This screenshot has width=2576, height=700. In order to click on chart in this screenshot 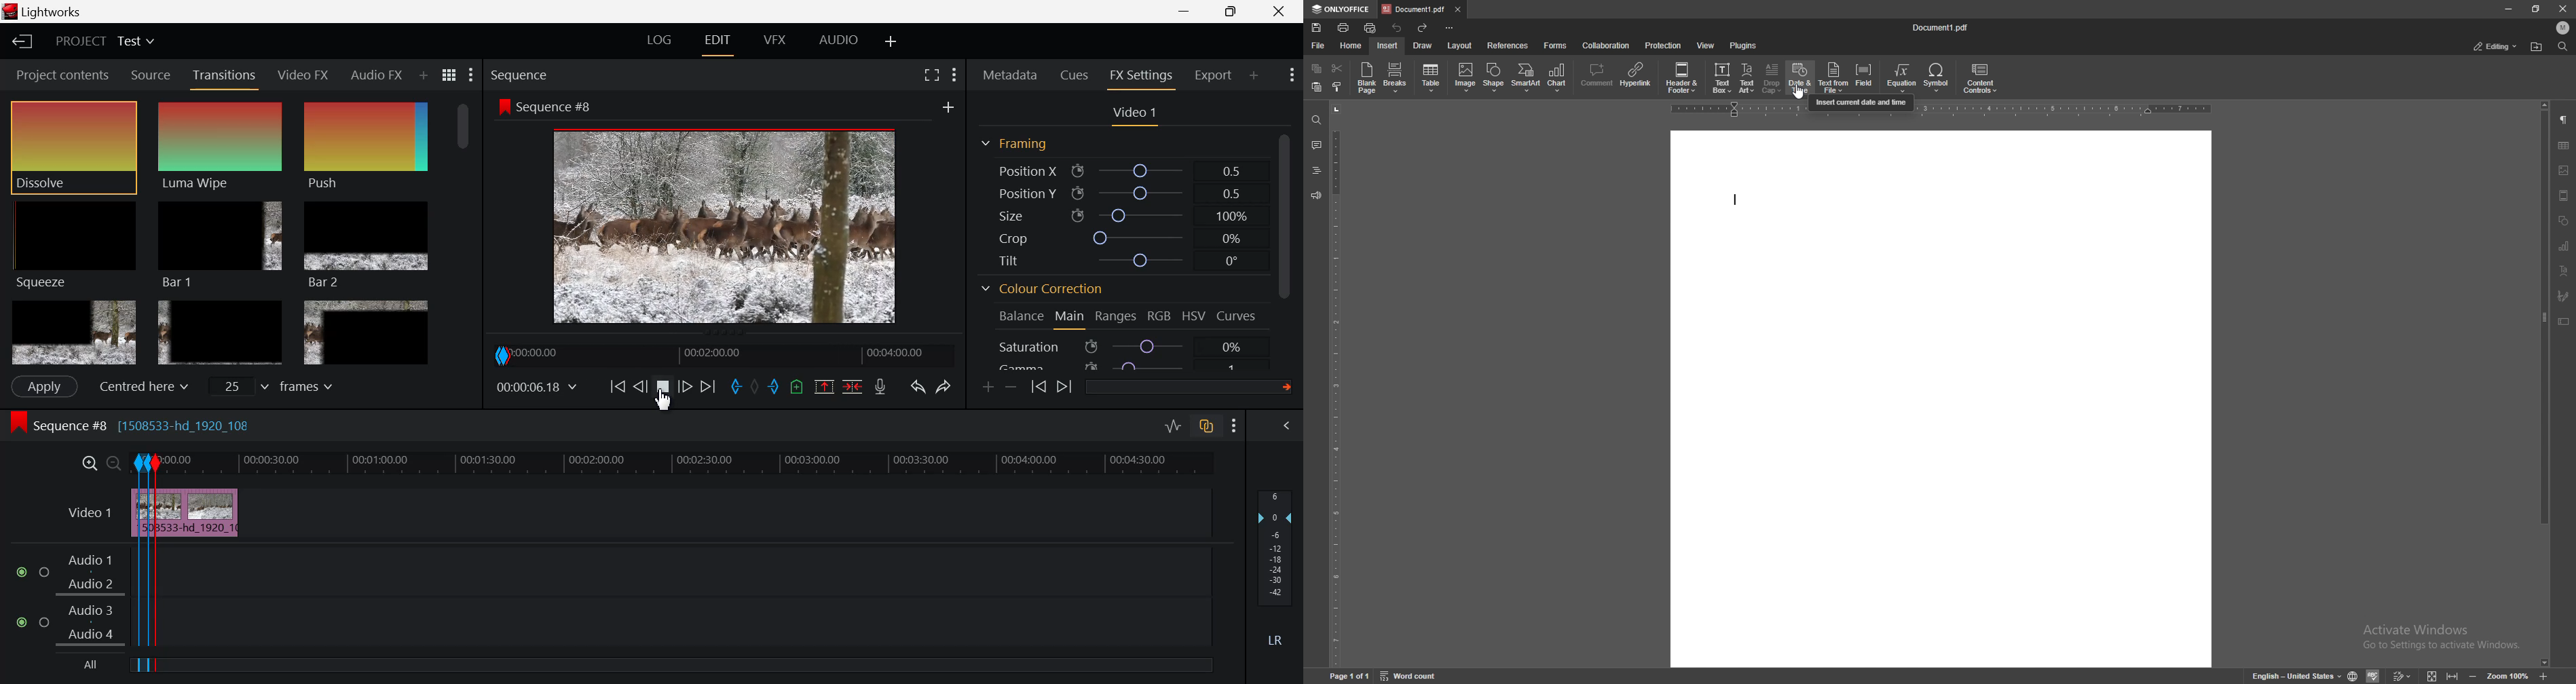, I will do `click(2565, 248)`.